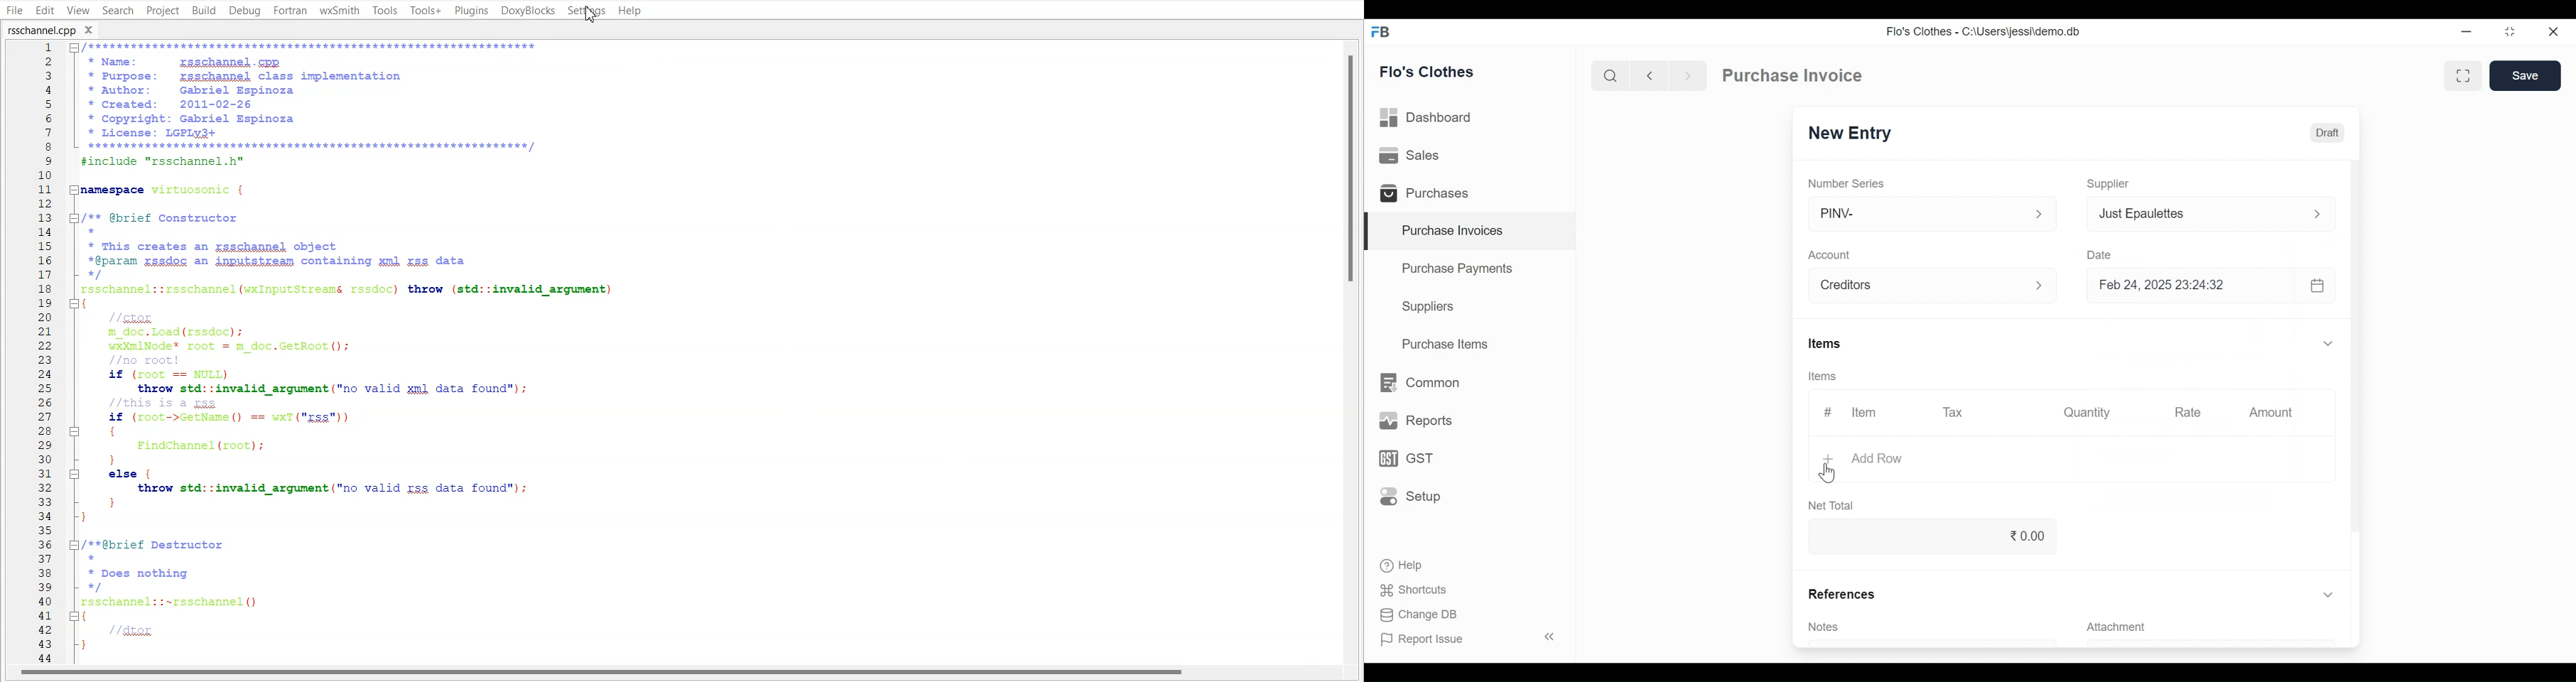 This screenshot has height=700, width=2576. What do you see at coordinates (290, 11) in the screenshot?
I see `Fortran` at bounding box center [290, 11].